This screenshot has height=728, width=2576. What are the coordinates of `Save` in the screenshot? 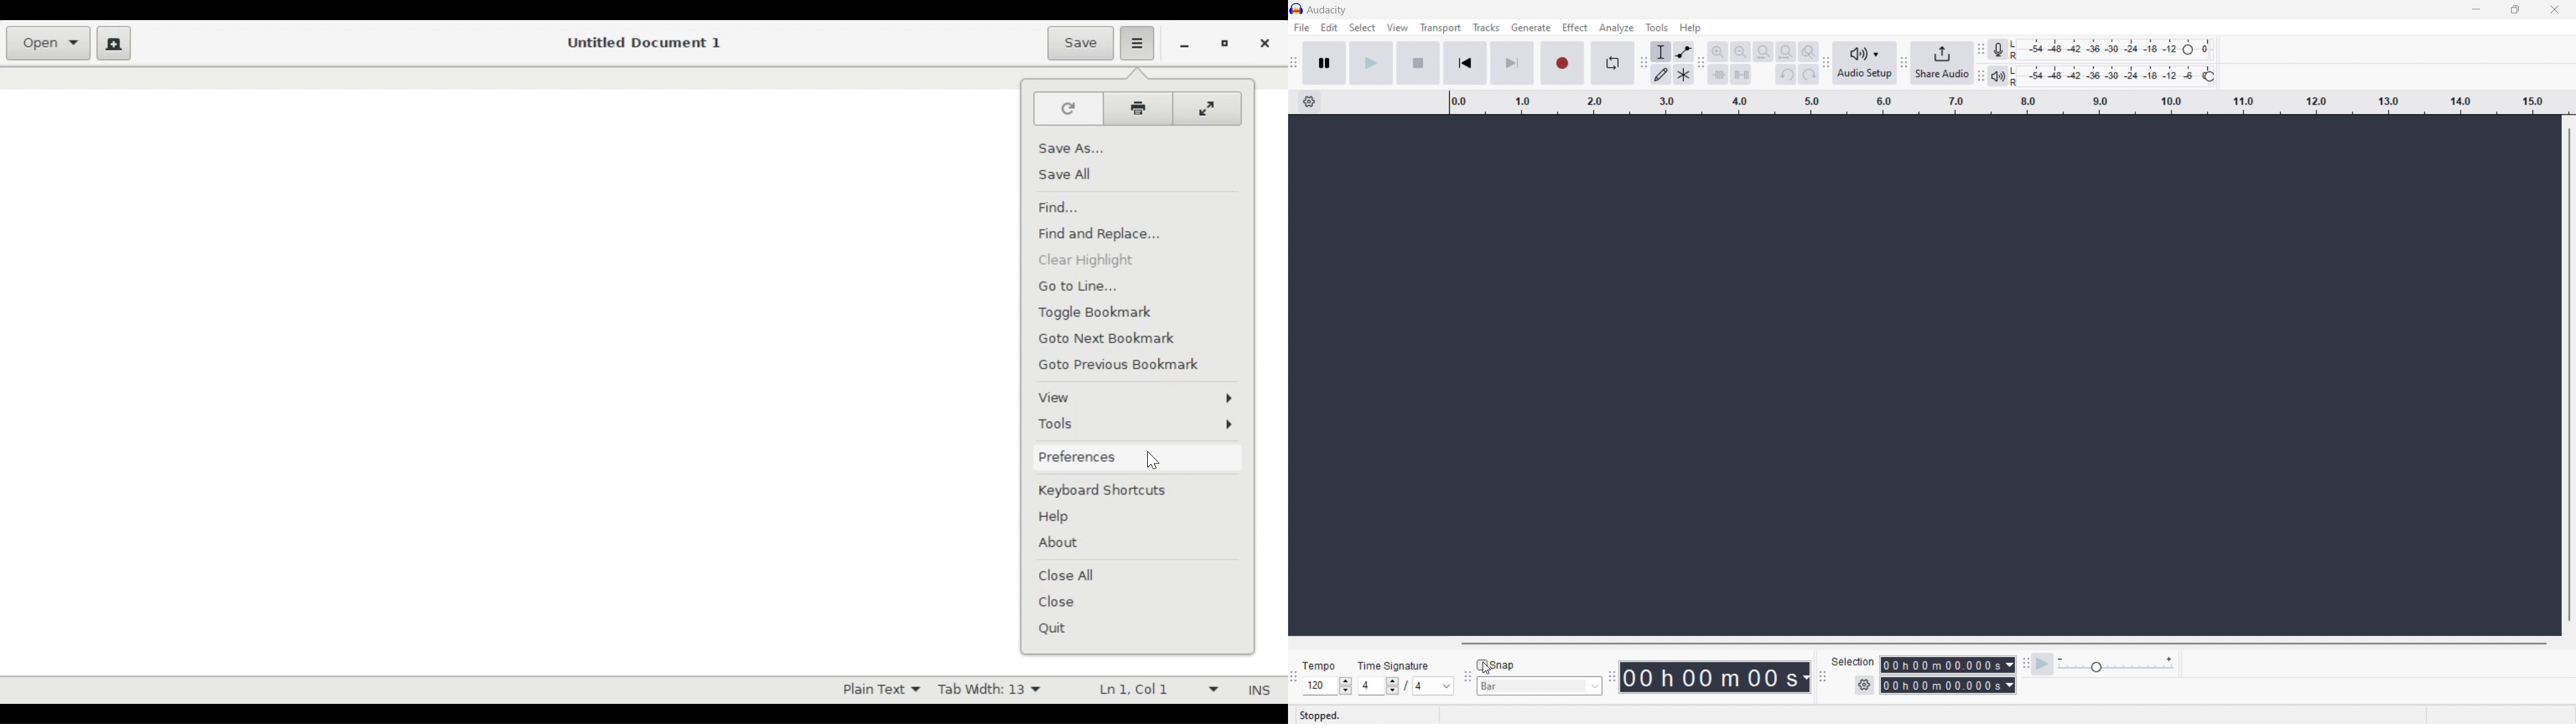 It's located at (1079, 43).